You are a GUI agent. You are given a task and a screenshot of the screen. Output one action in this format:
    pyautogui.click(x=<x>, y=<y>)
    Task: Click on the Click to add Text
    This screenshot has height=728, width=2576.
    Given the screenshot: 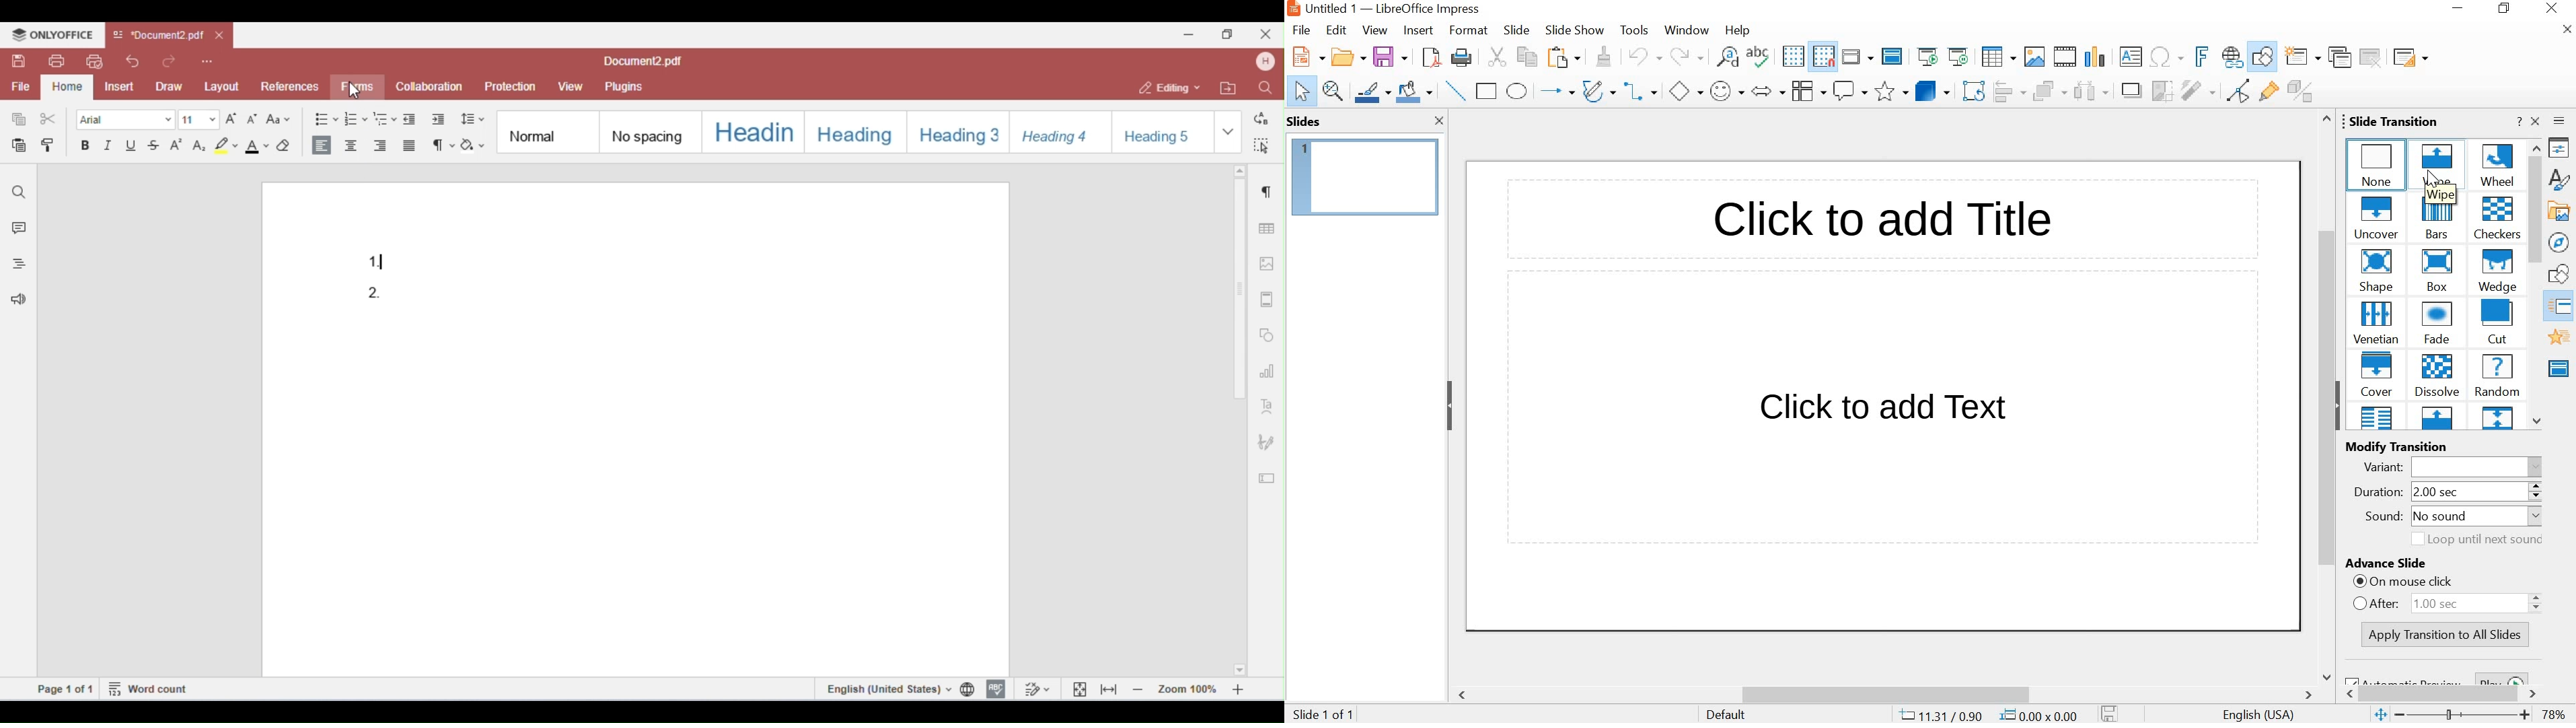 What is the action you would take?
    pyautogui.click(x=1887, y=409)
    